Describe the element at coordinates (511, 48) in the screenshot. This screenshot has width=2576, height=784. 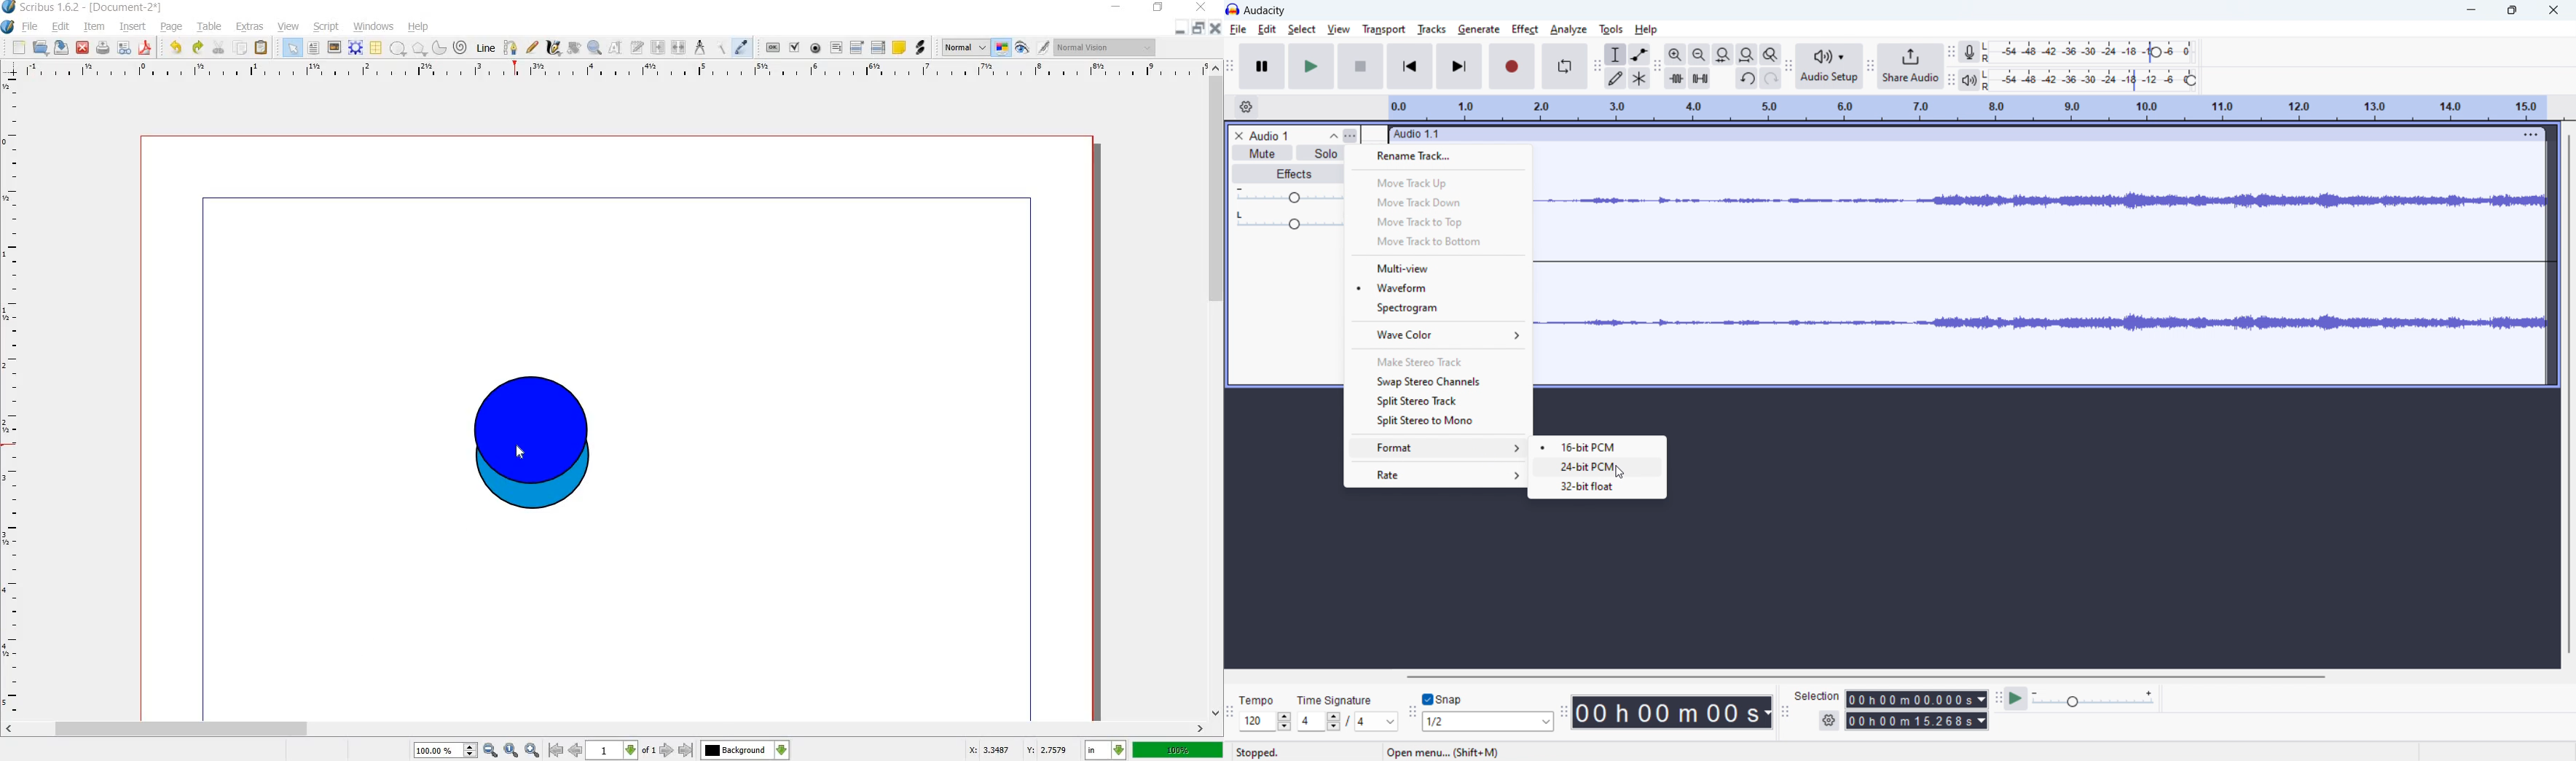
I see `bezier curve` at that location.